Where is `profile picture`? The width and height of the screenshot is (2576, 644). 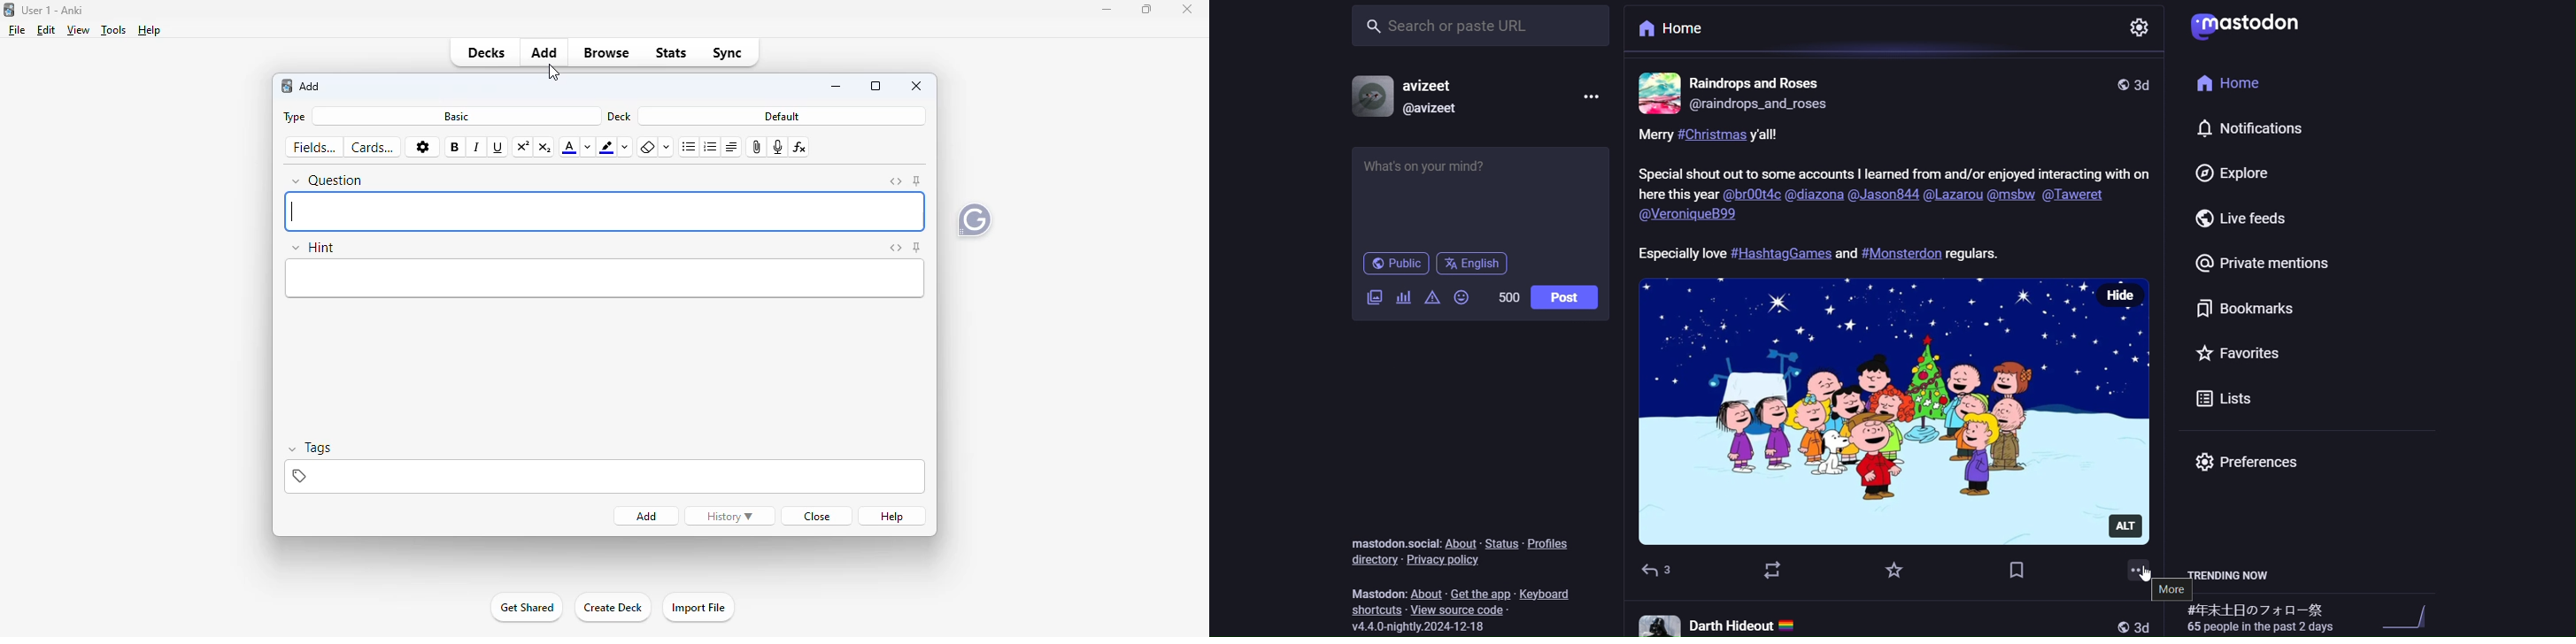
profile picture is located at coordinates (1369, 97).